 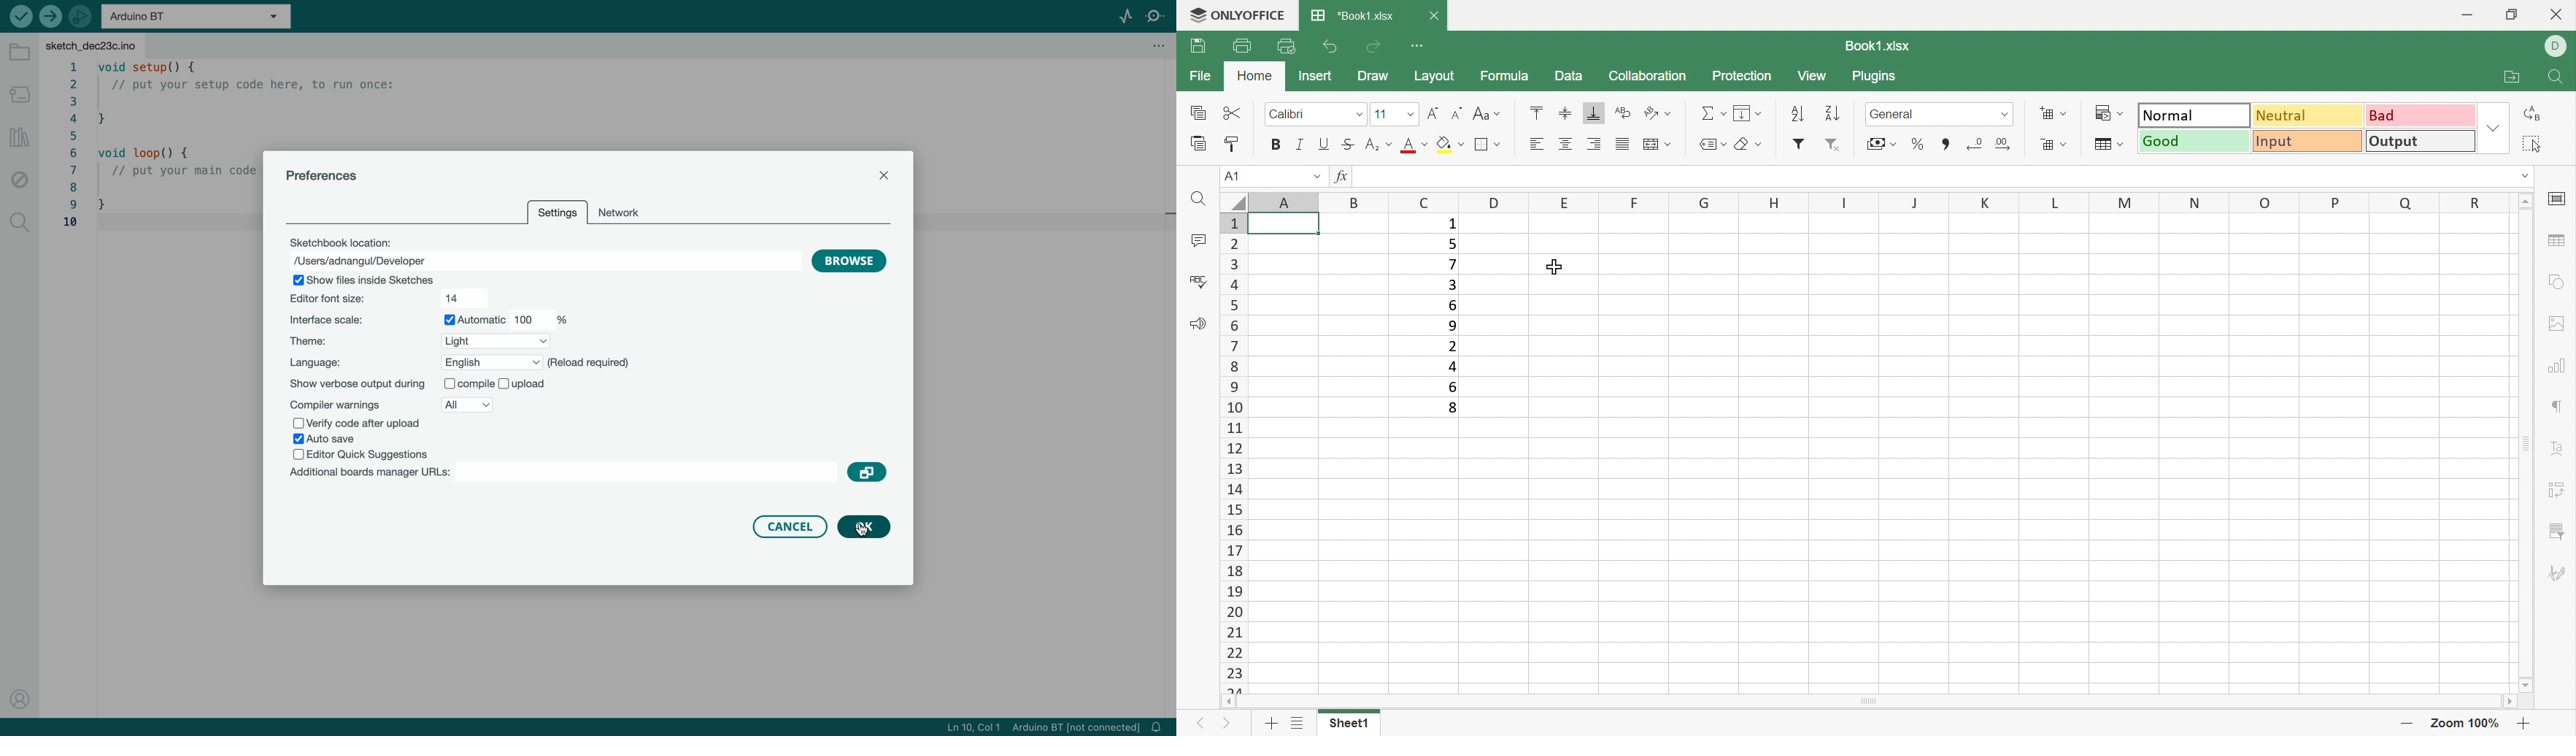 I want to click on 3, so click(x=1452, y=285).